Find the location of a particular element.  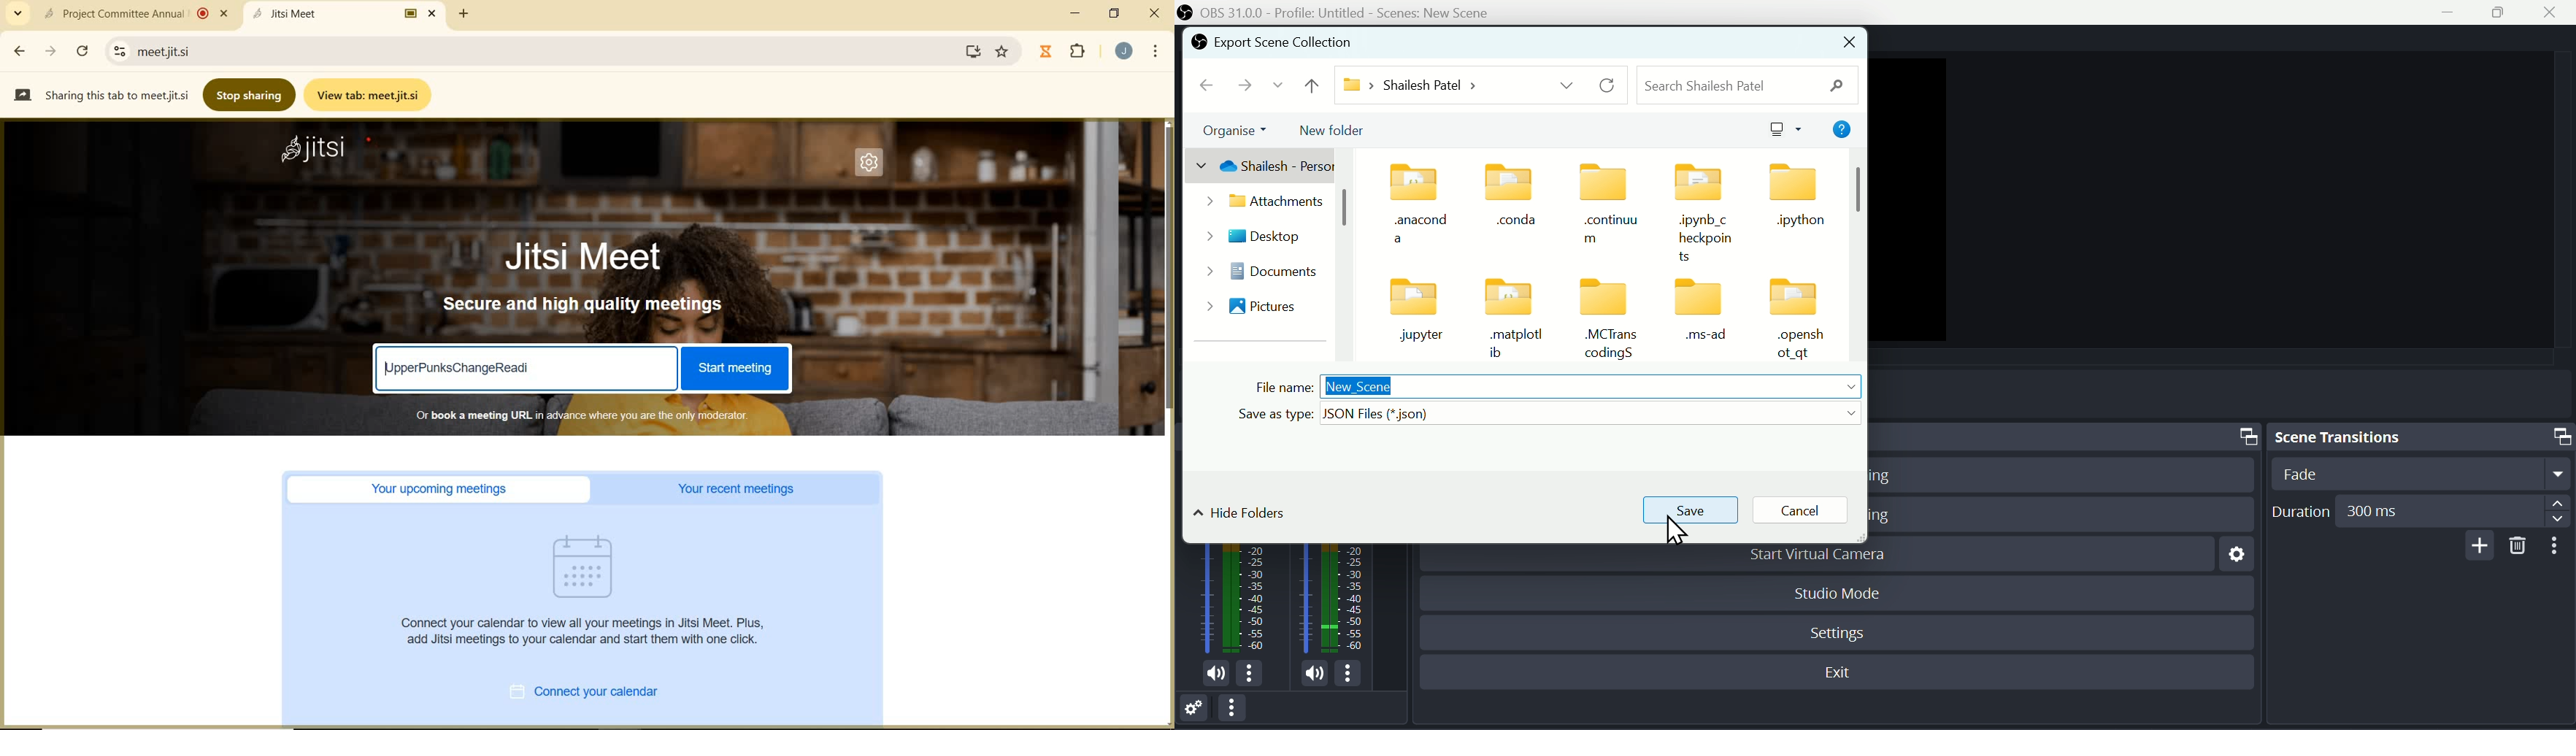

More options is located at coordinates (1239, 712).